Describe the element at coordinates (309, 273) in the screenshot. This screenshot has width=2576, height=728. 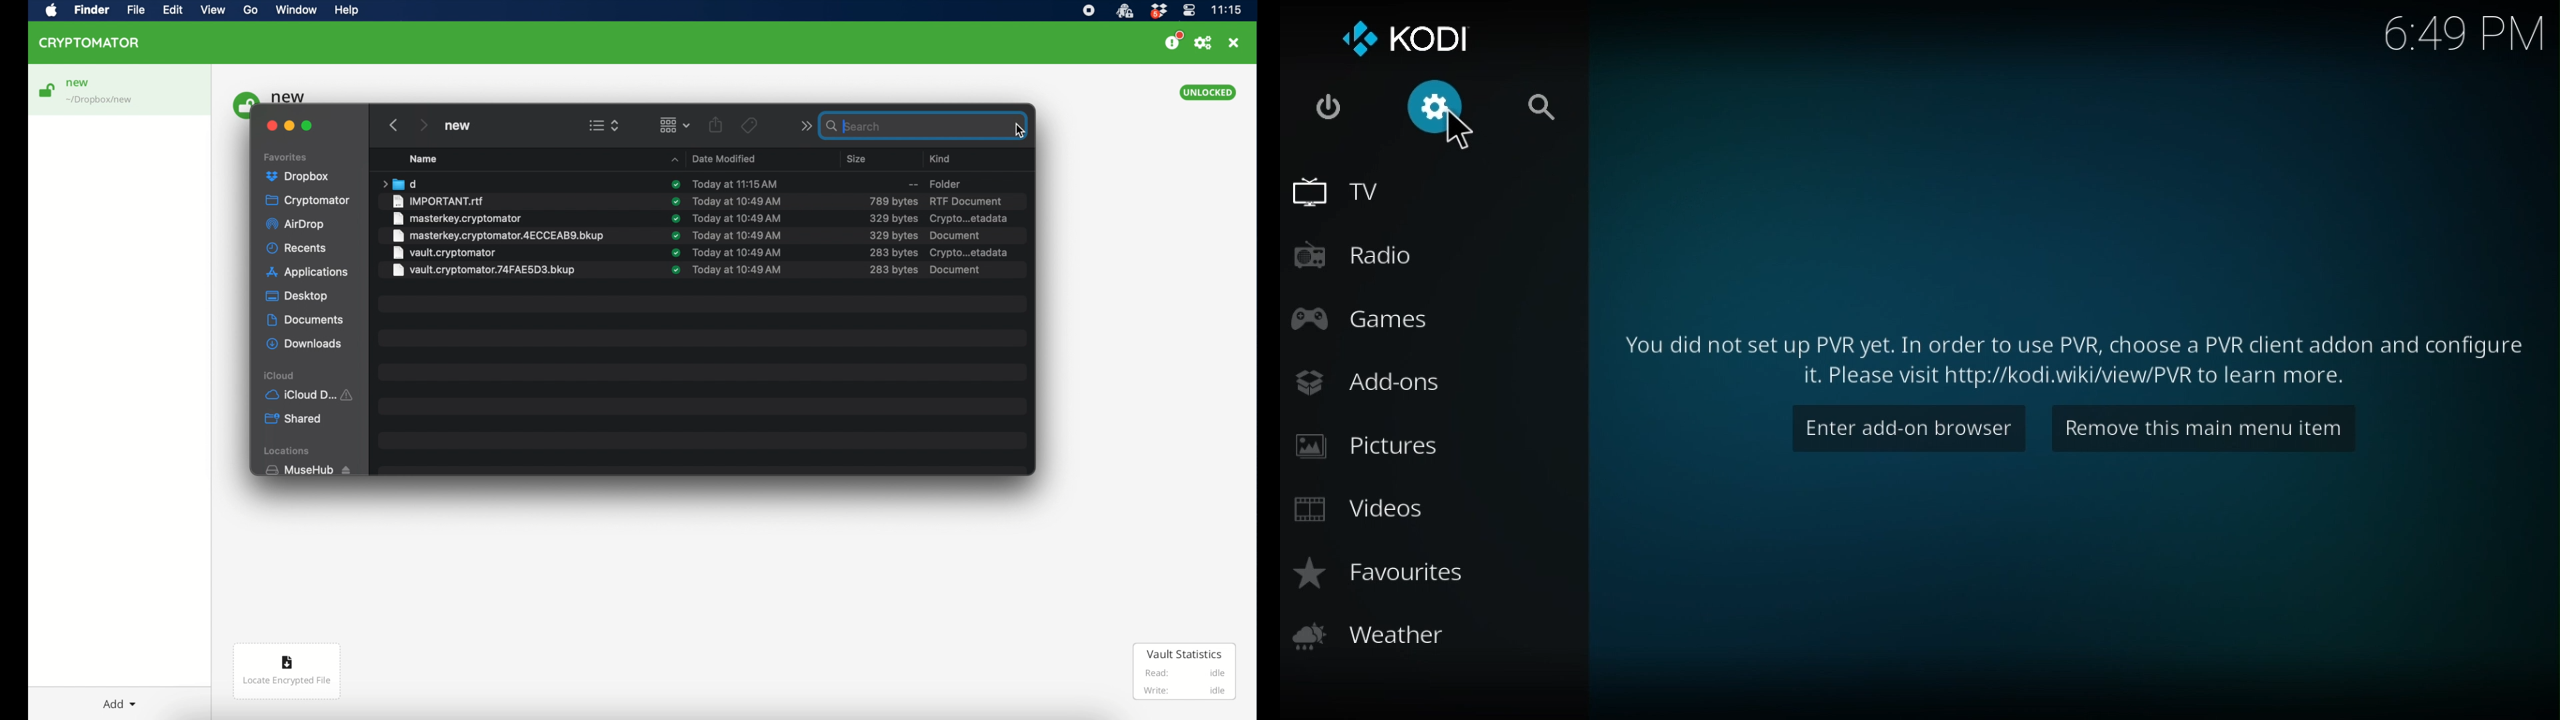
I see `applications` at that location.